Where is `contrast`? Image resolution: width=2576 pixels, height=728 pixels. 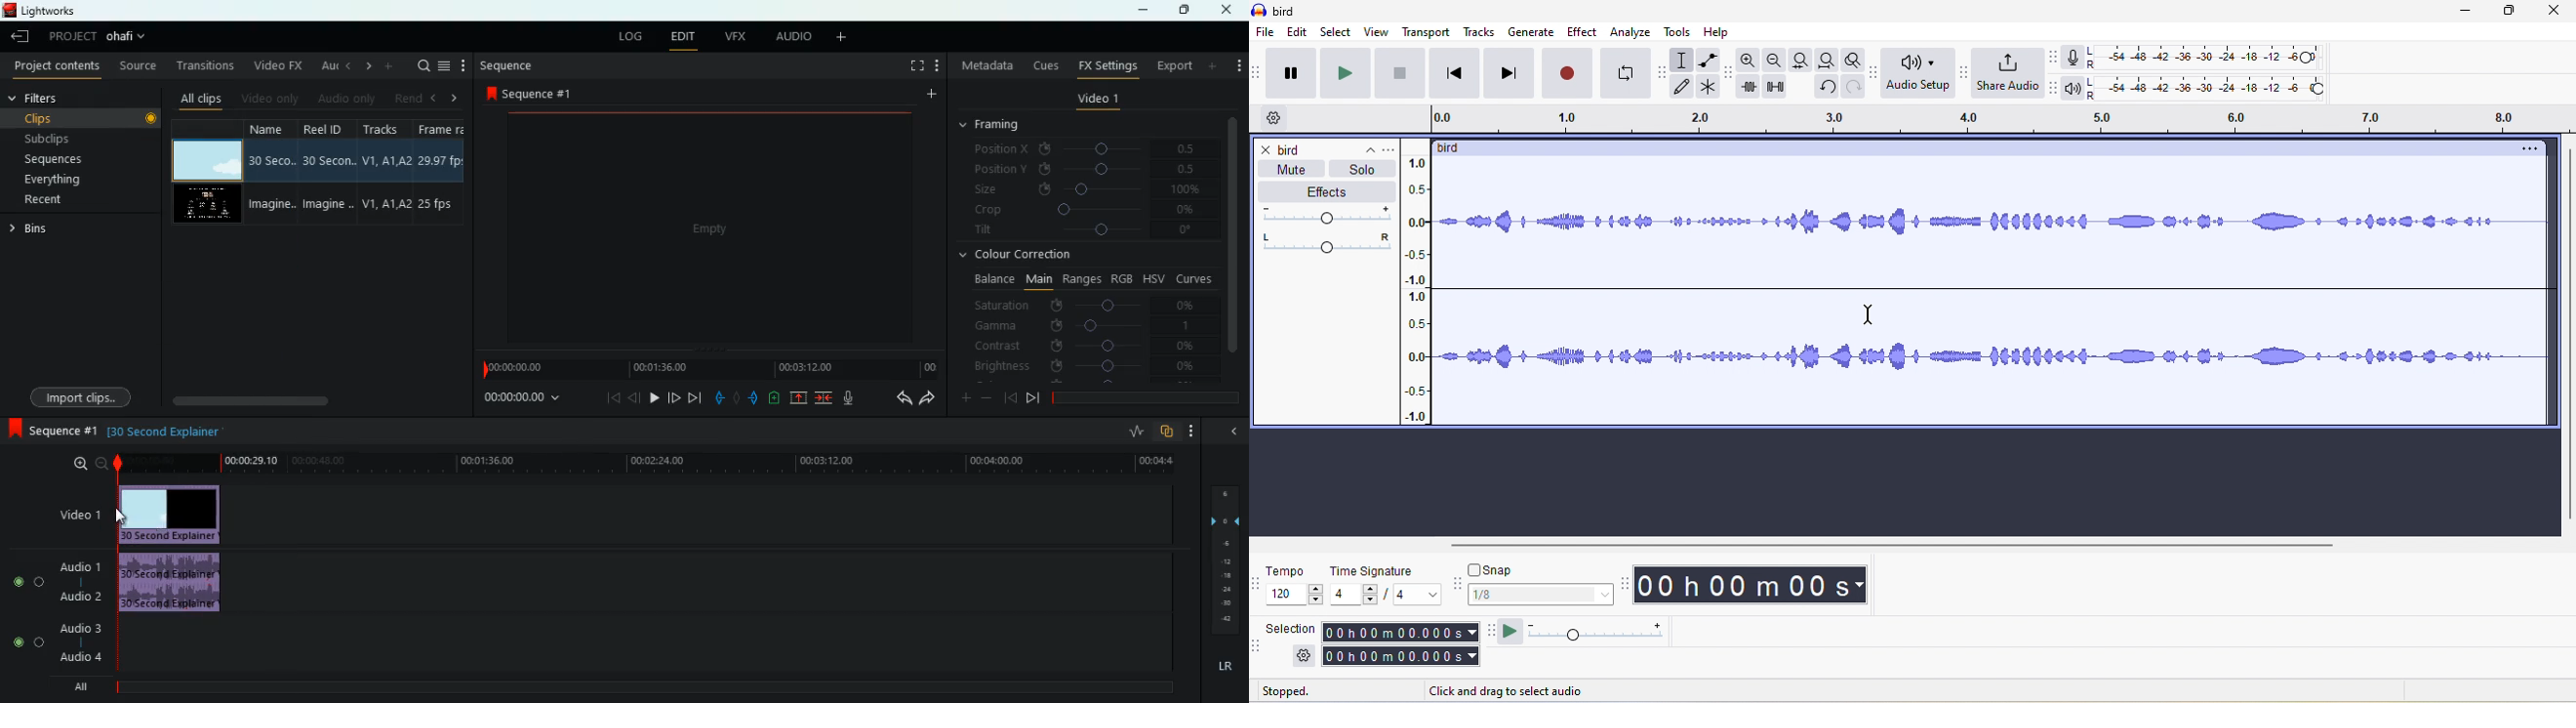 contrast is located at coordinates (1083, 347).